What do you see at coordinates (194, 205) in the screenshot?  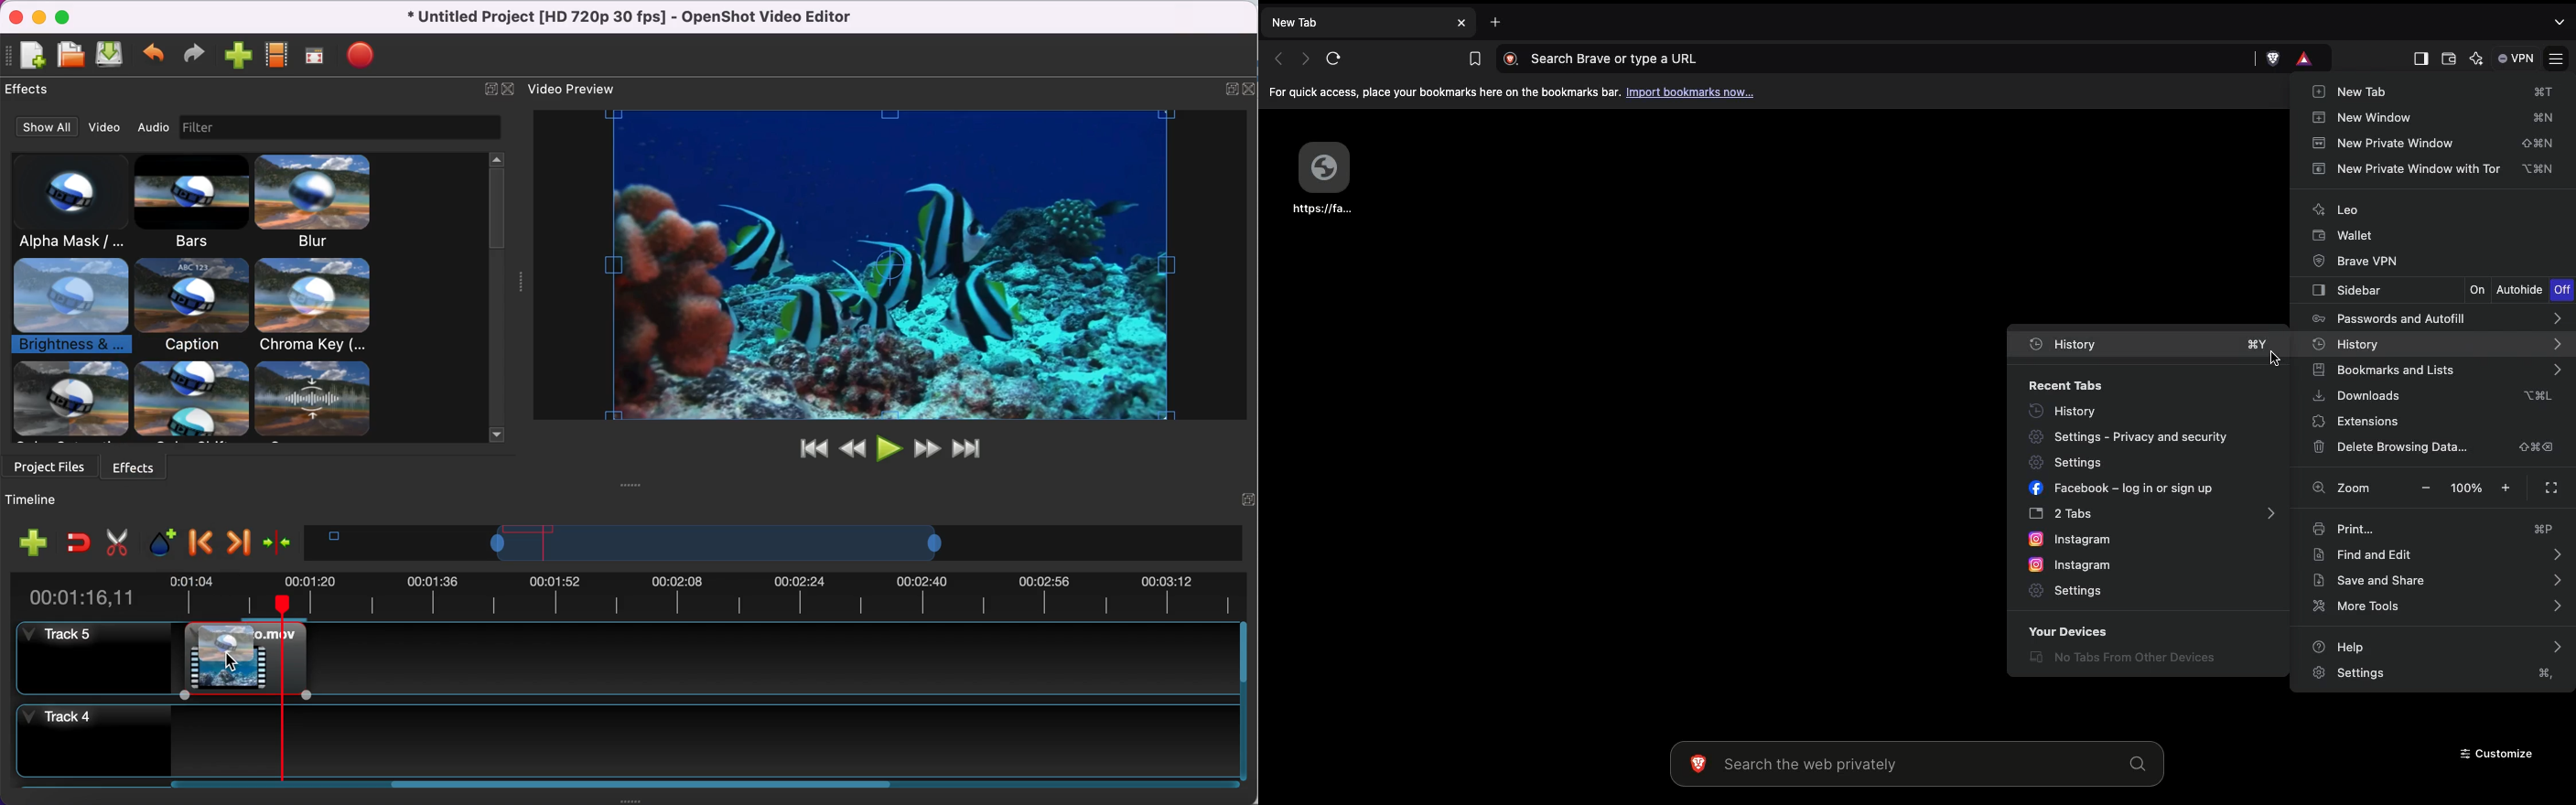 I see `bars` at bounding box center [194, 205].